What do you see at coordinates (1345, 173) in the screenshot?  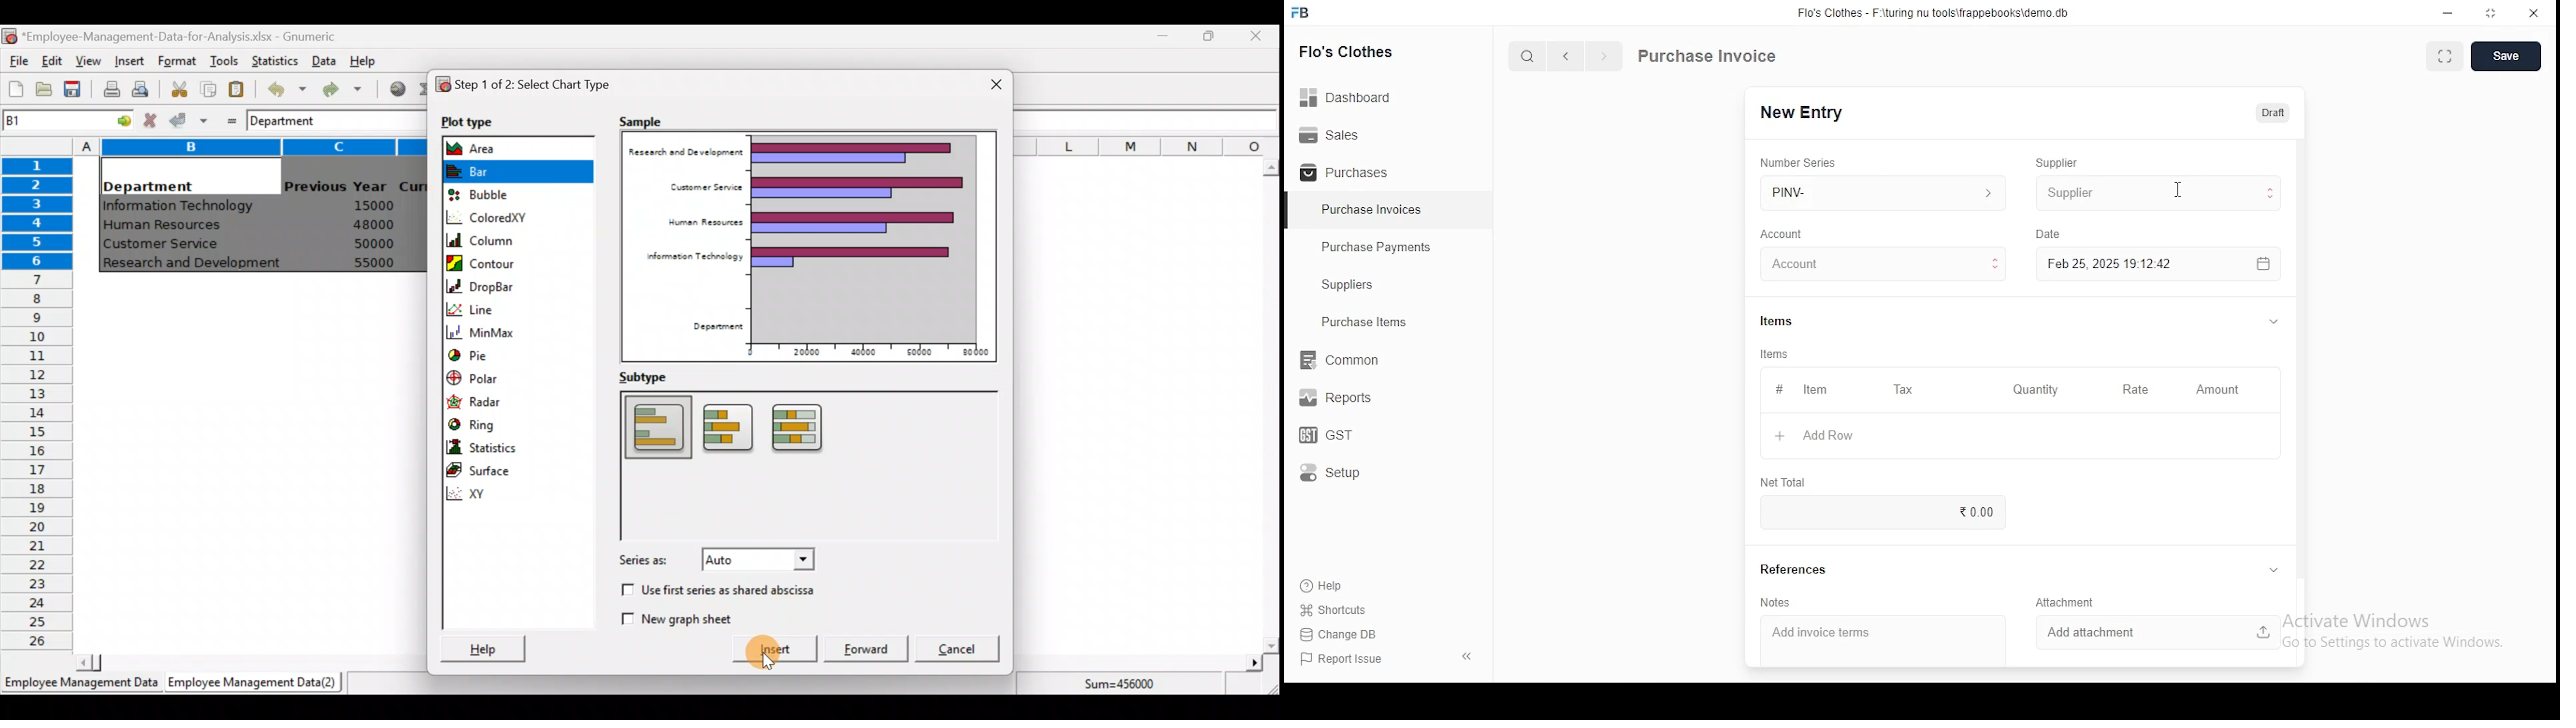 I see `Purchases` at bounding box center [1345, 173].